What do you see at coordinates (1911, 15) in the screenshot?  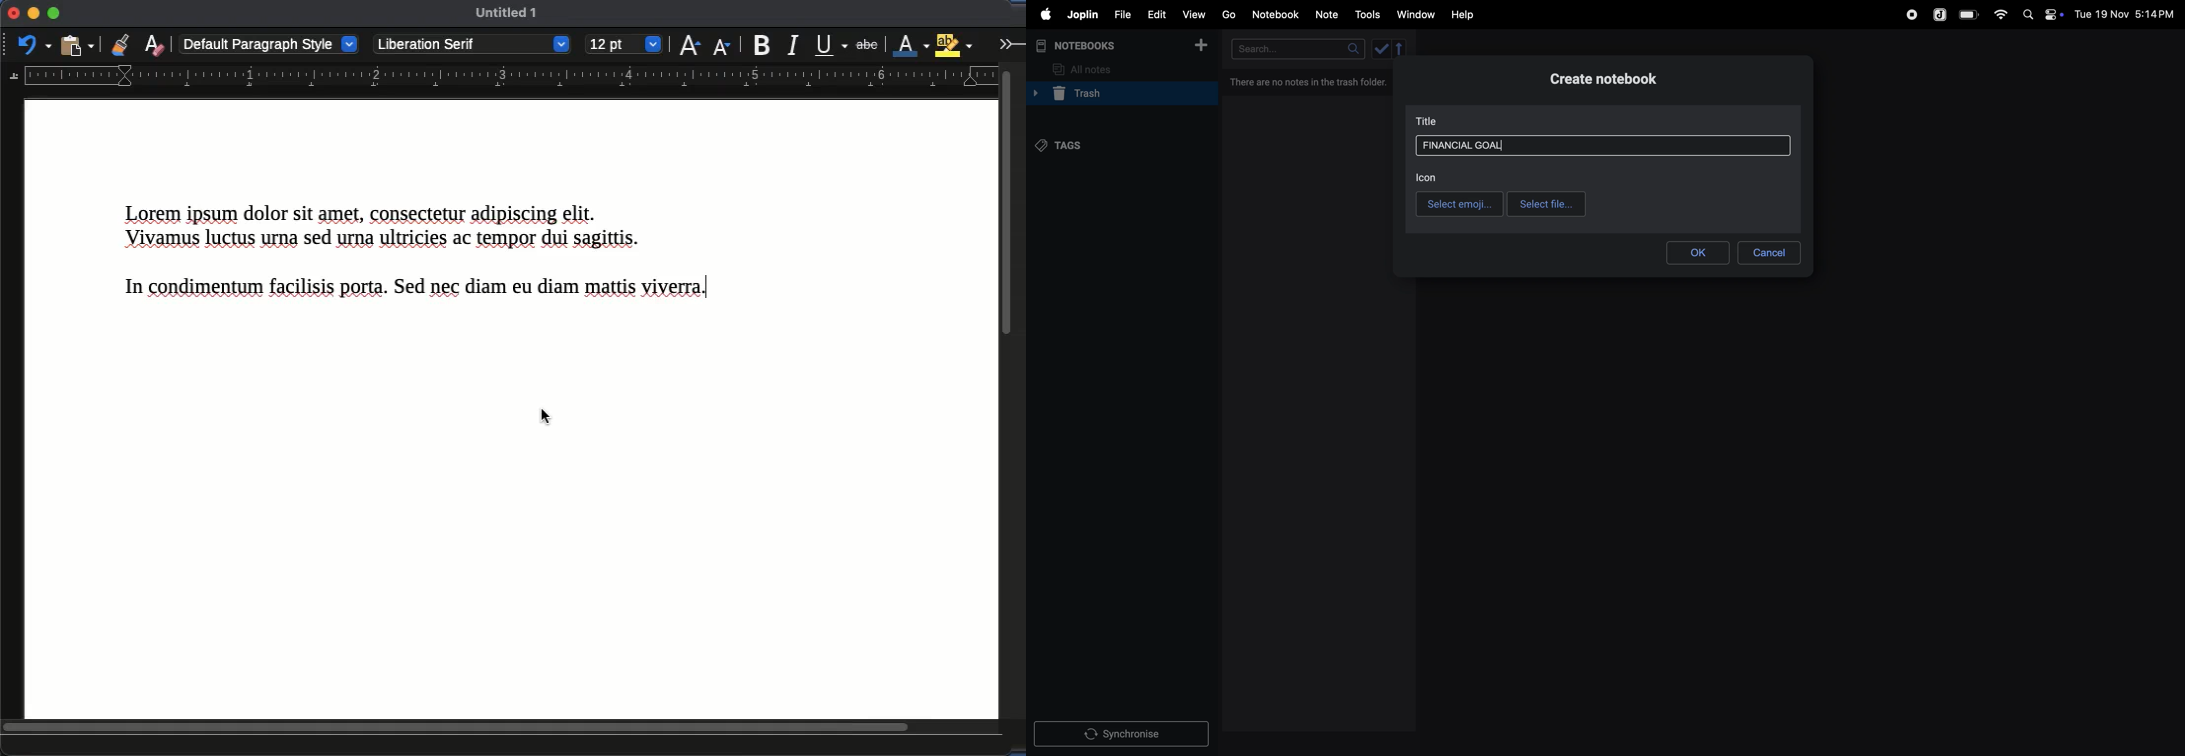 I see `record` at bounding box center [1911, 15].